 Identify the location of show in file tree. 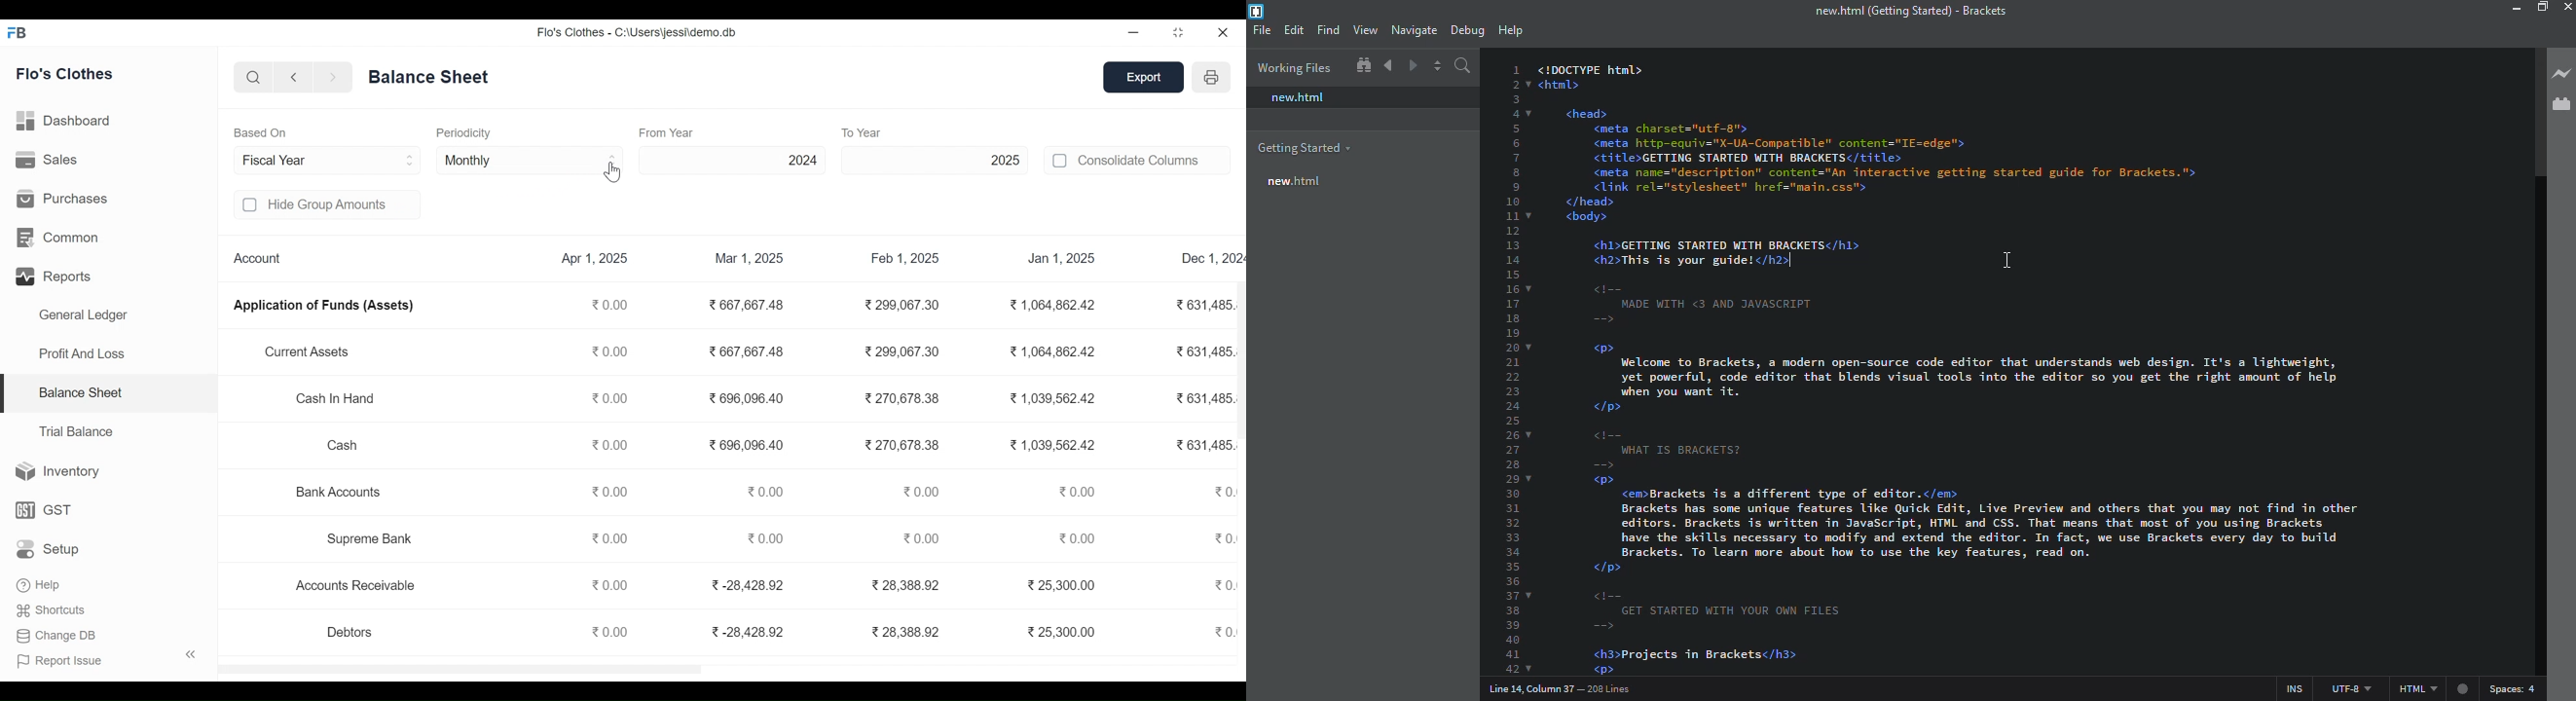
(1362, 66).